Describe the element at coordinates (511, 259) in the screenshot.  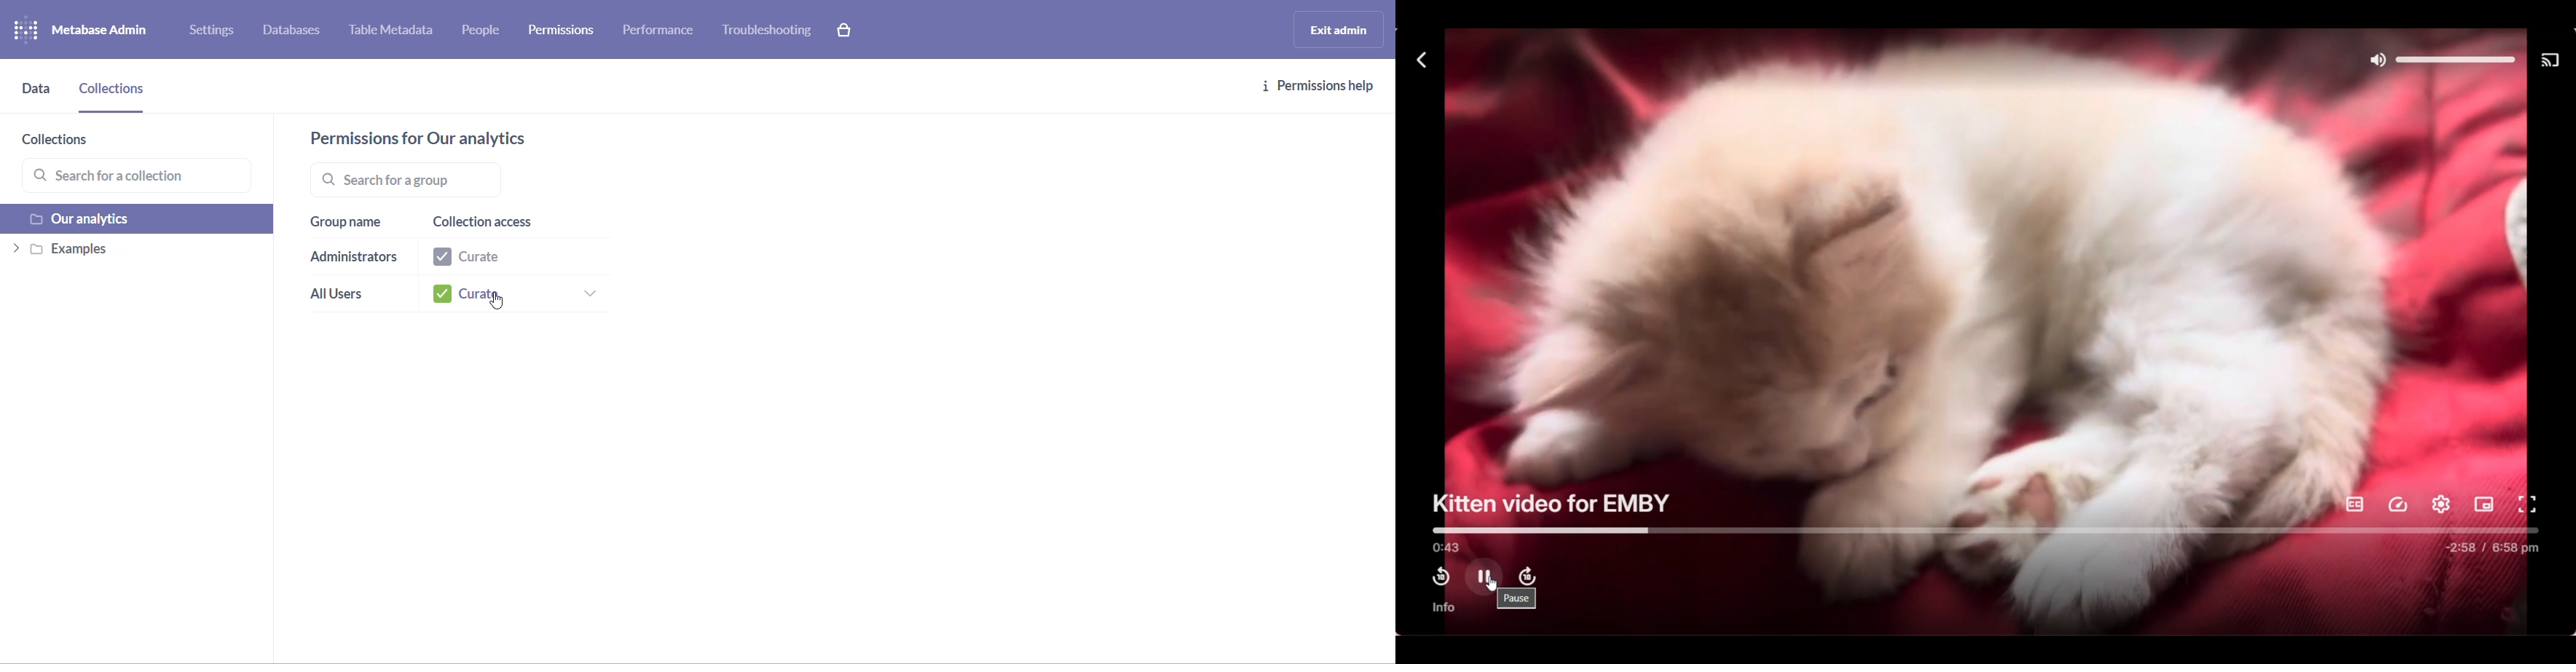
I see `access level` at that location.